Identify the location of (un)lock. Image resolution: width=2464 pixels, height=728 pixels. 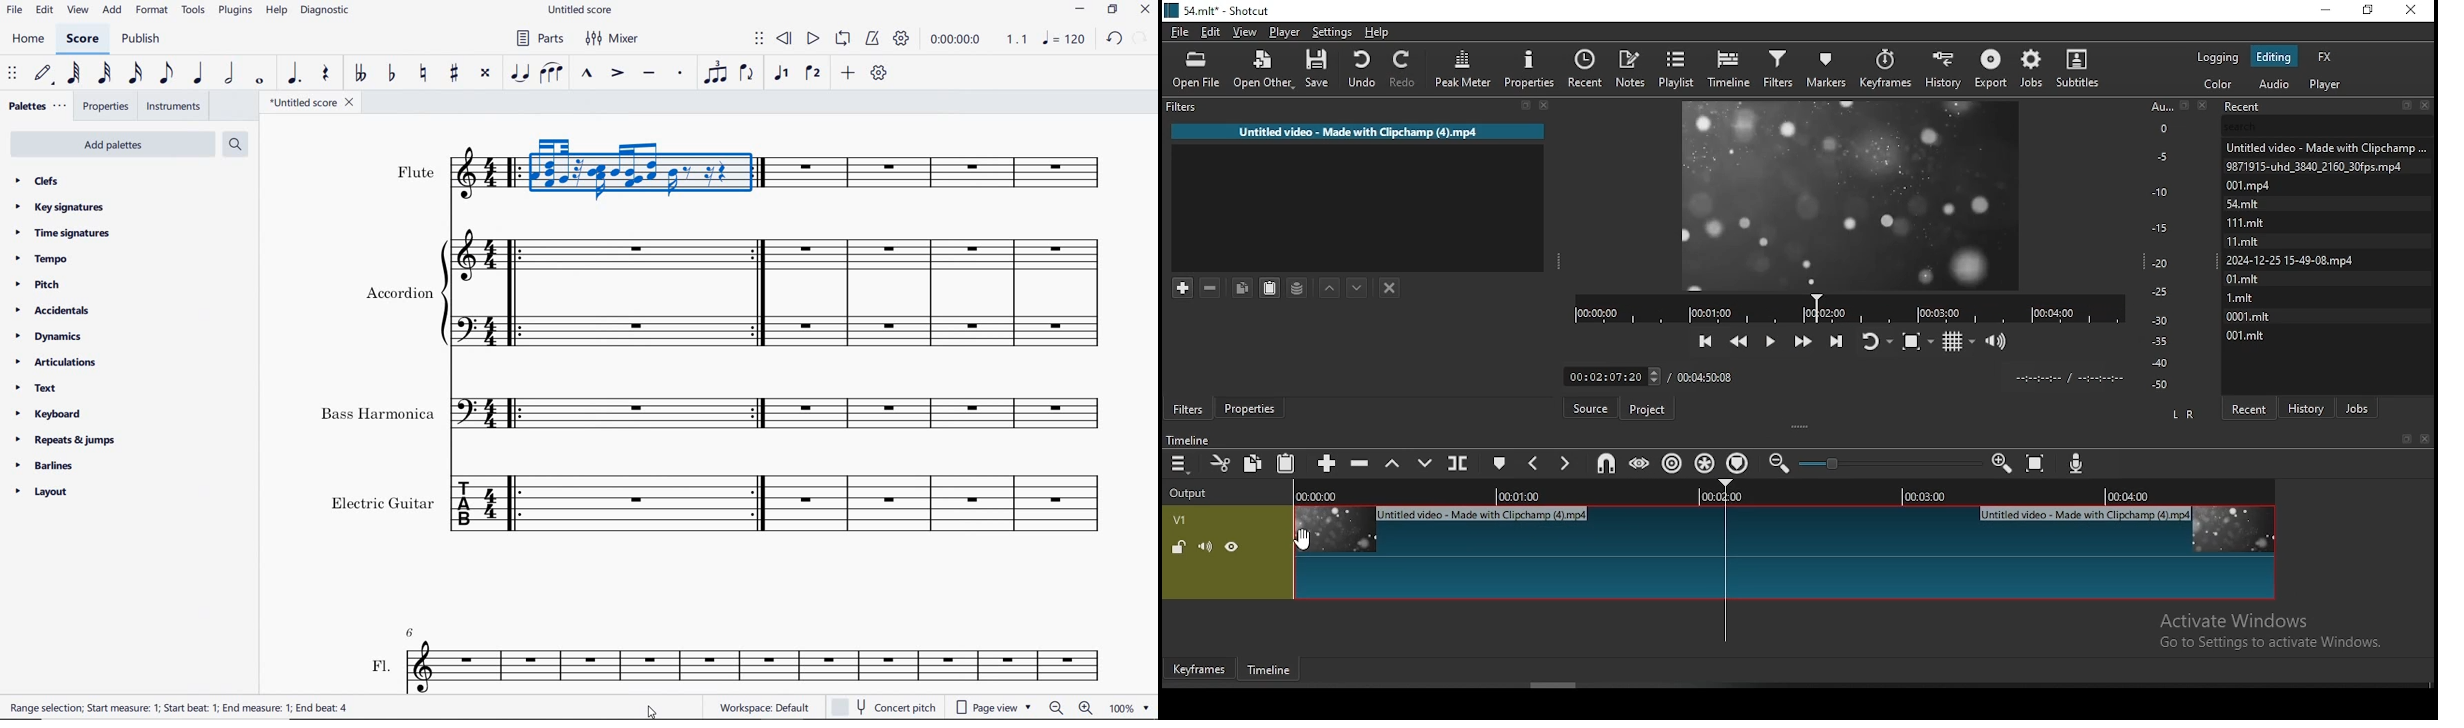
(1179, 548).